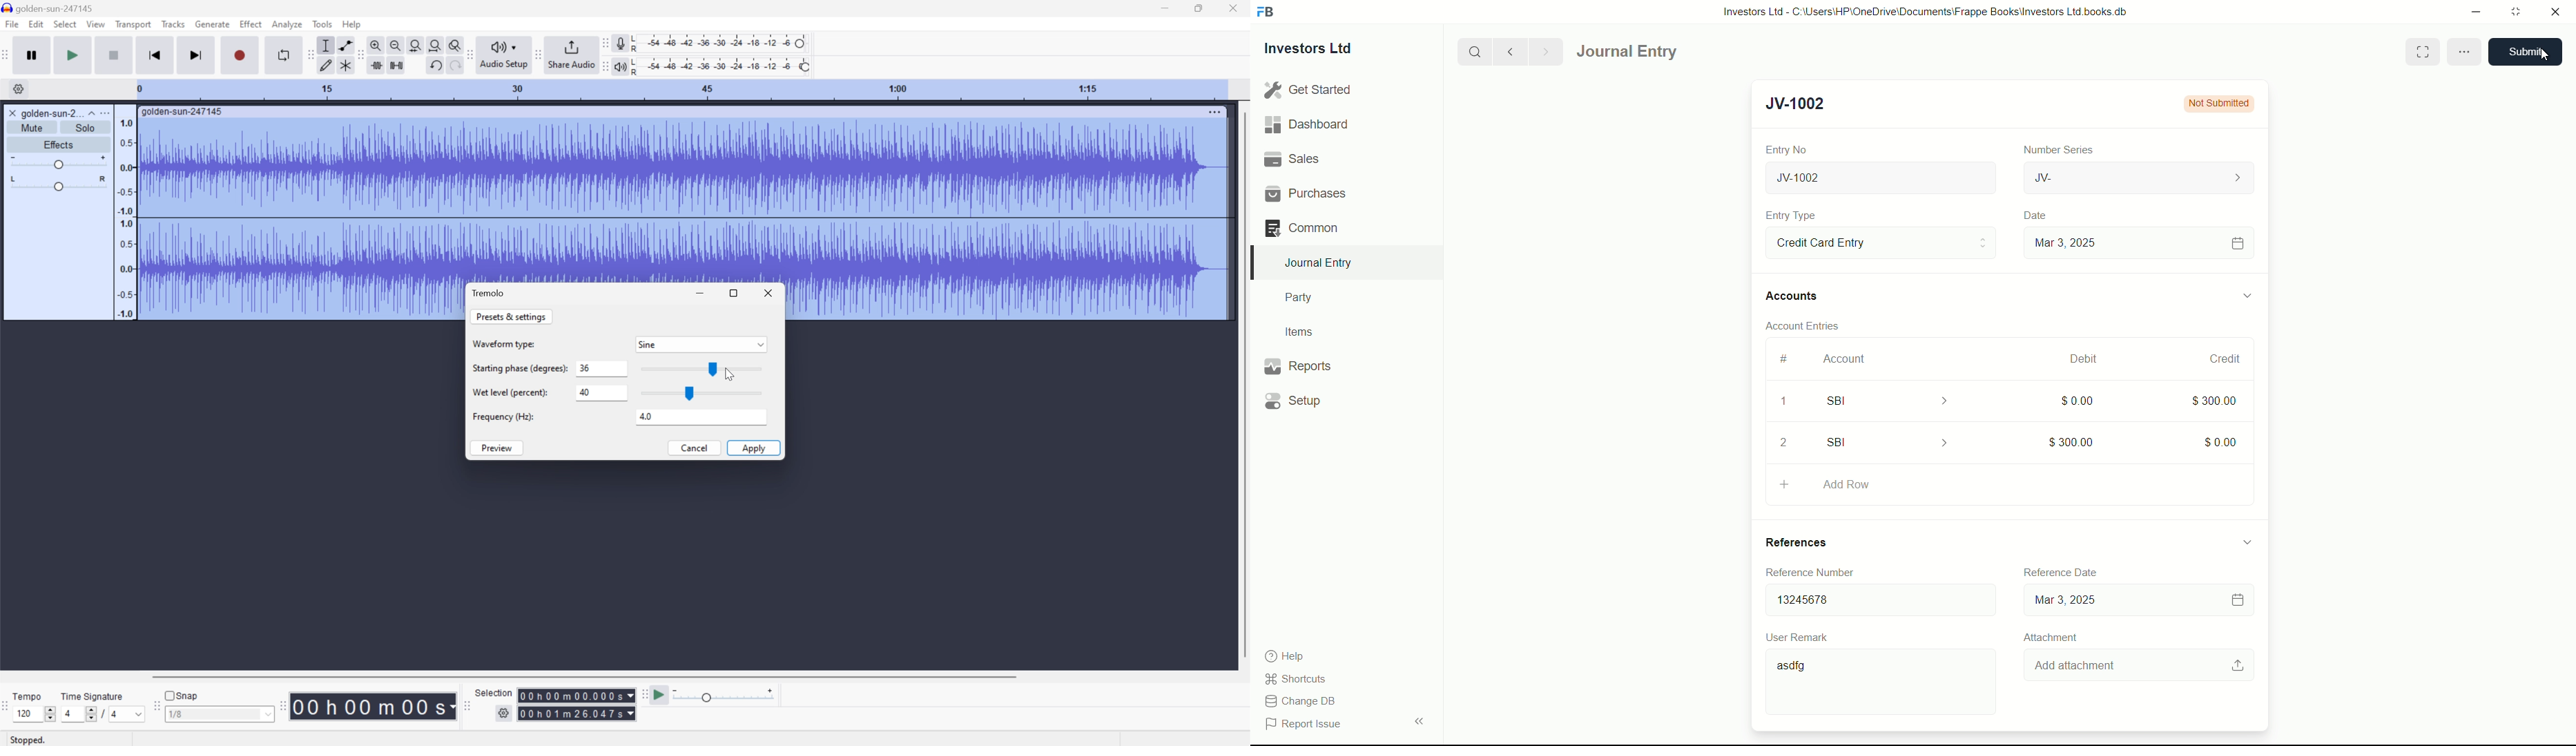 The width and height of the screenshot is (2576, 756). Describe the element at coordinates (620, 43) in the screenshot. I see `Record meter` at that location.